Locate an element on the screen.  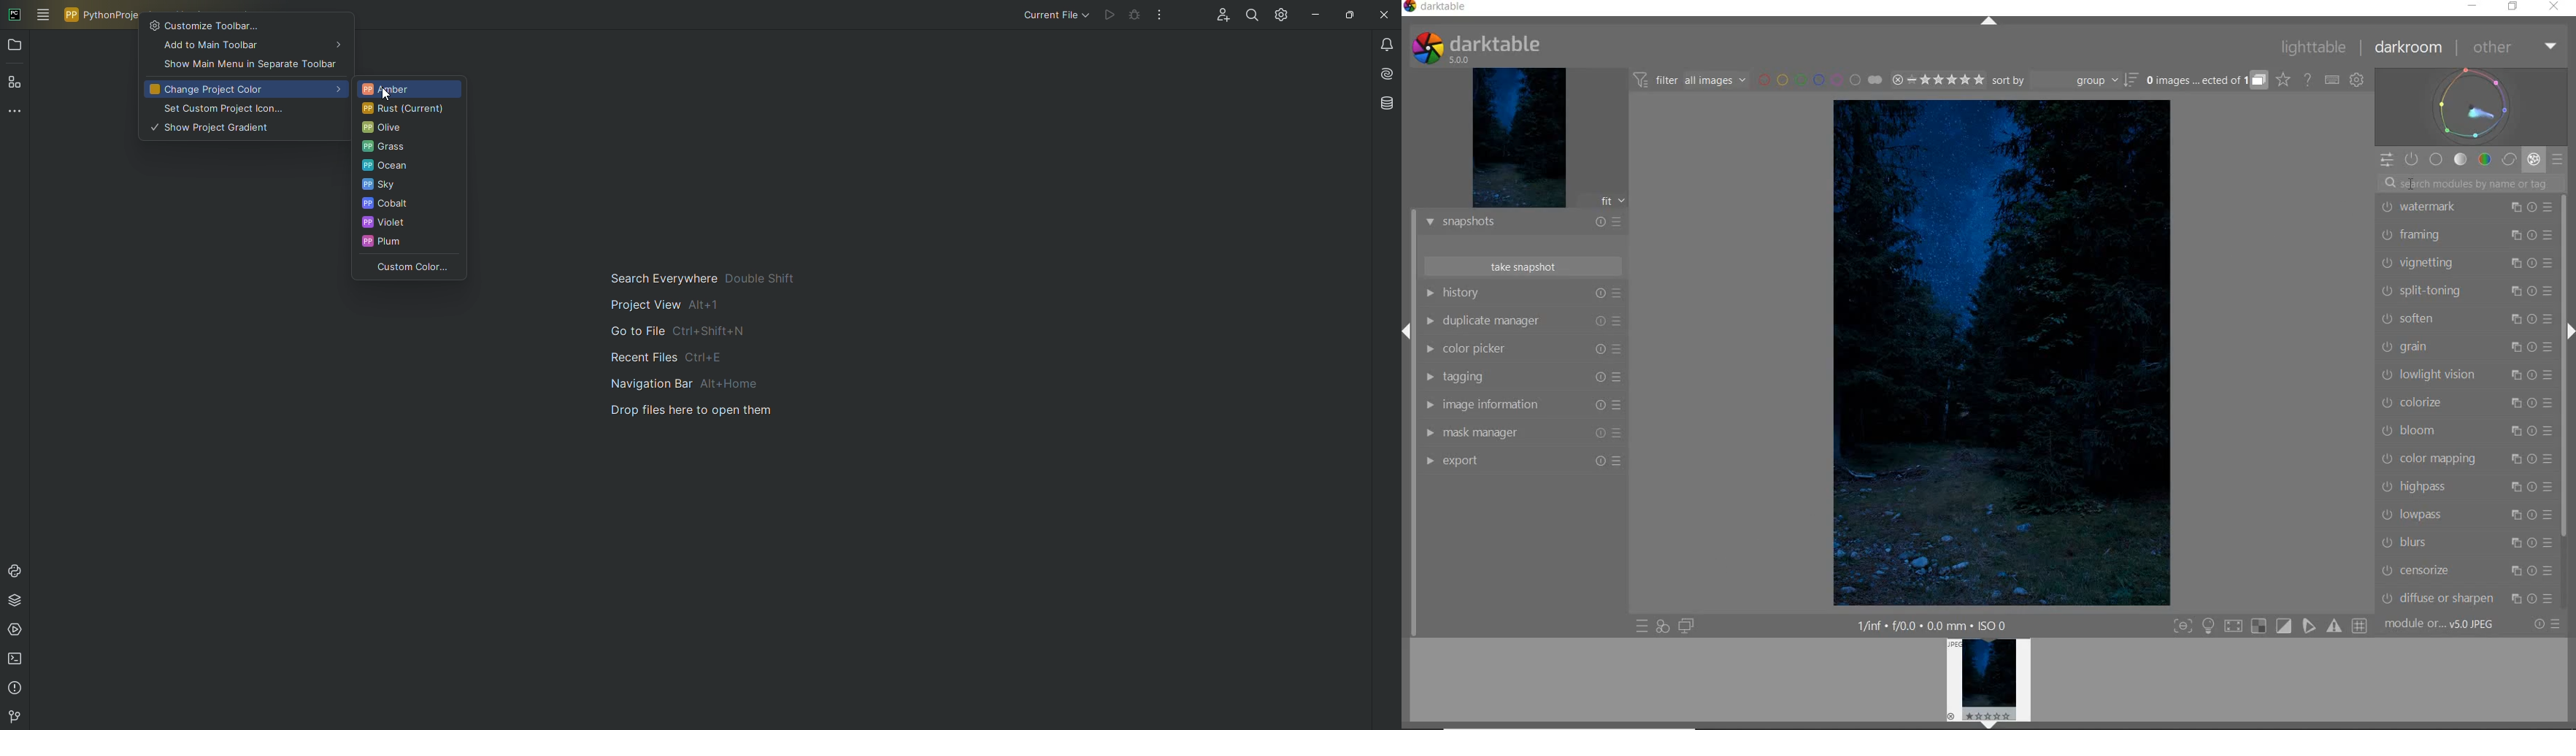
CLOSE is located at coordinates (2554, 8).